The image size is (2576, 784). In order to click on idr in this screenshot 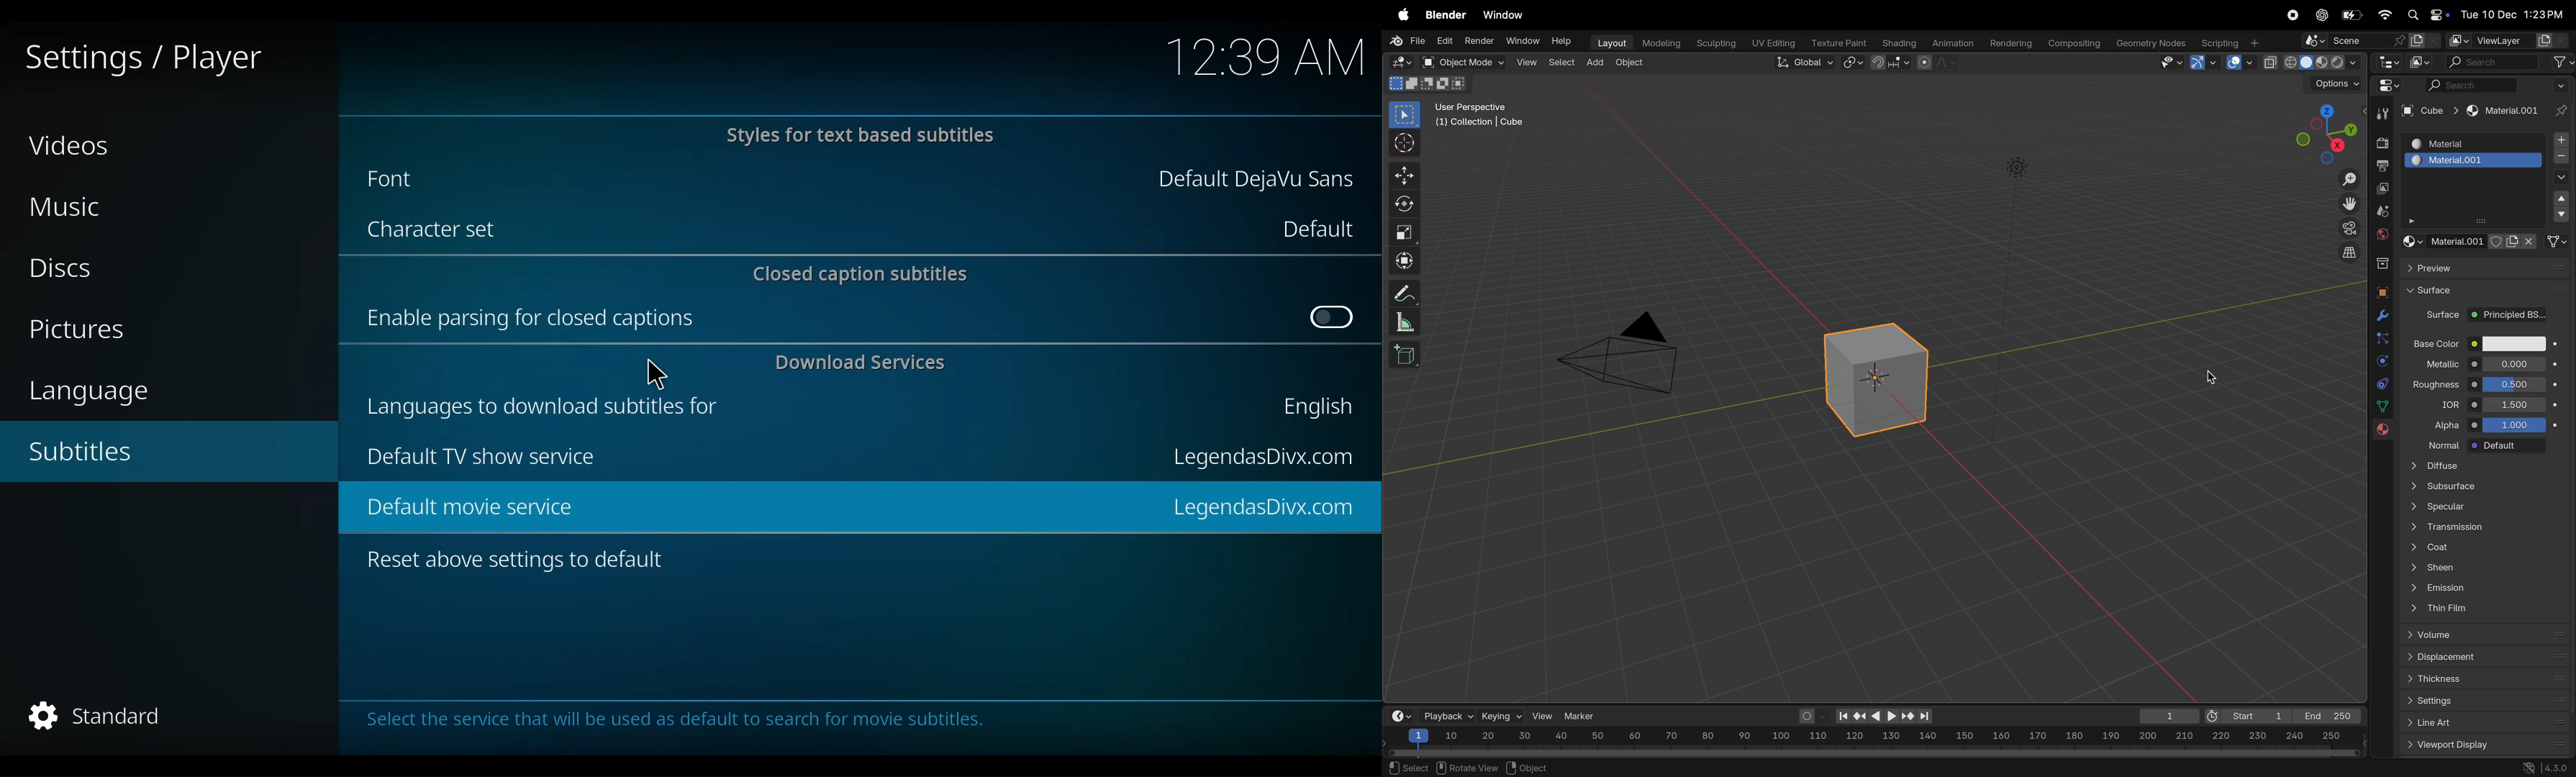, I will do `click(2445, 404)`.